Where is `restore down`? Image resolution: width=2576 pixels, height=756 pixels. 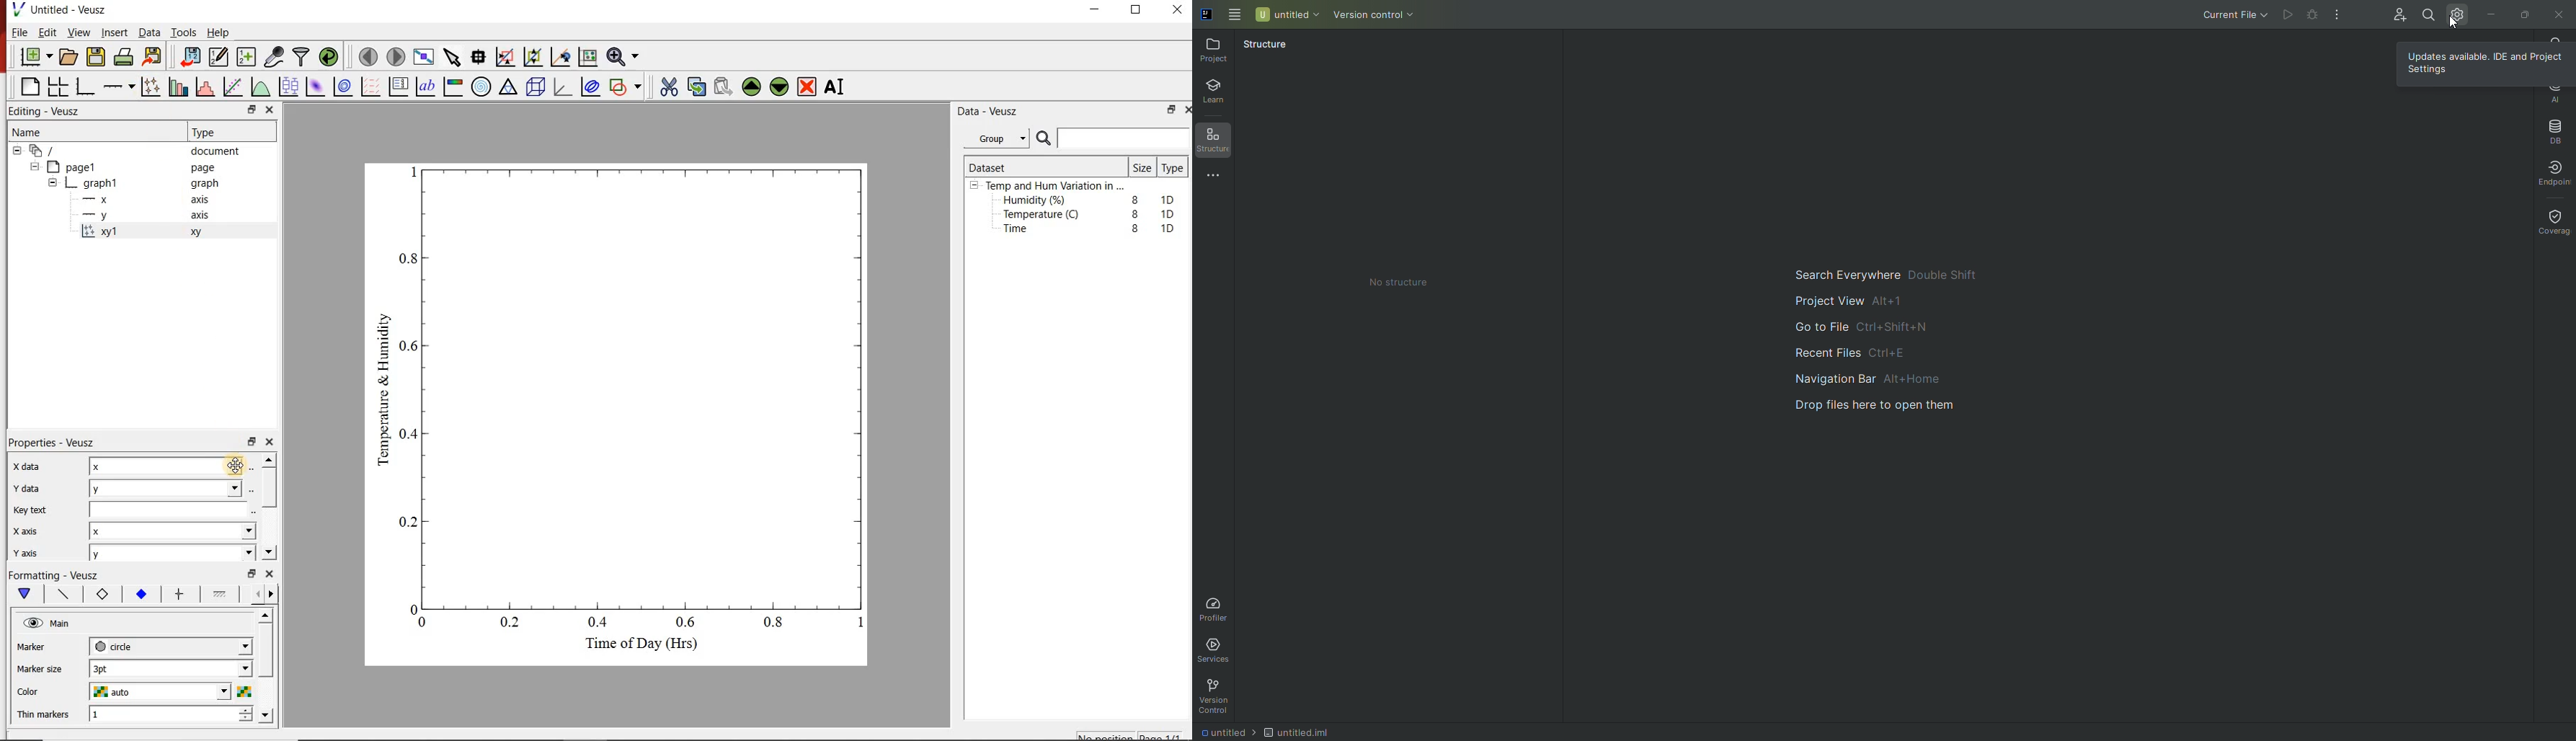
restore down is located at coordinates (251, 442).